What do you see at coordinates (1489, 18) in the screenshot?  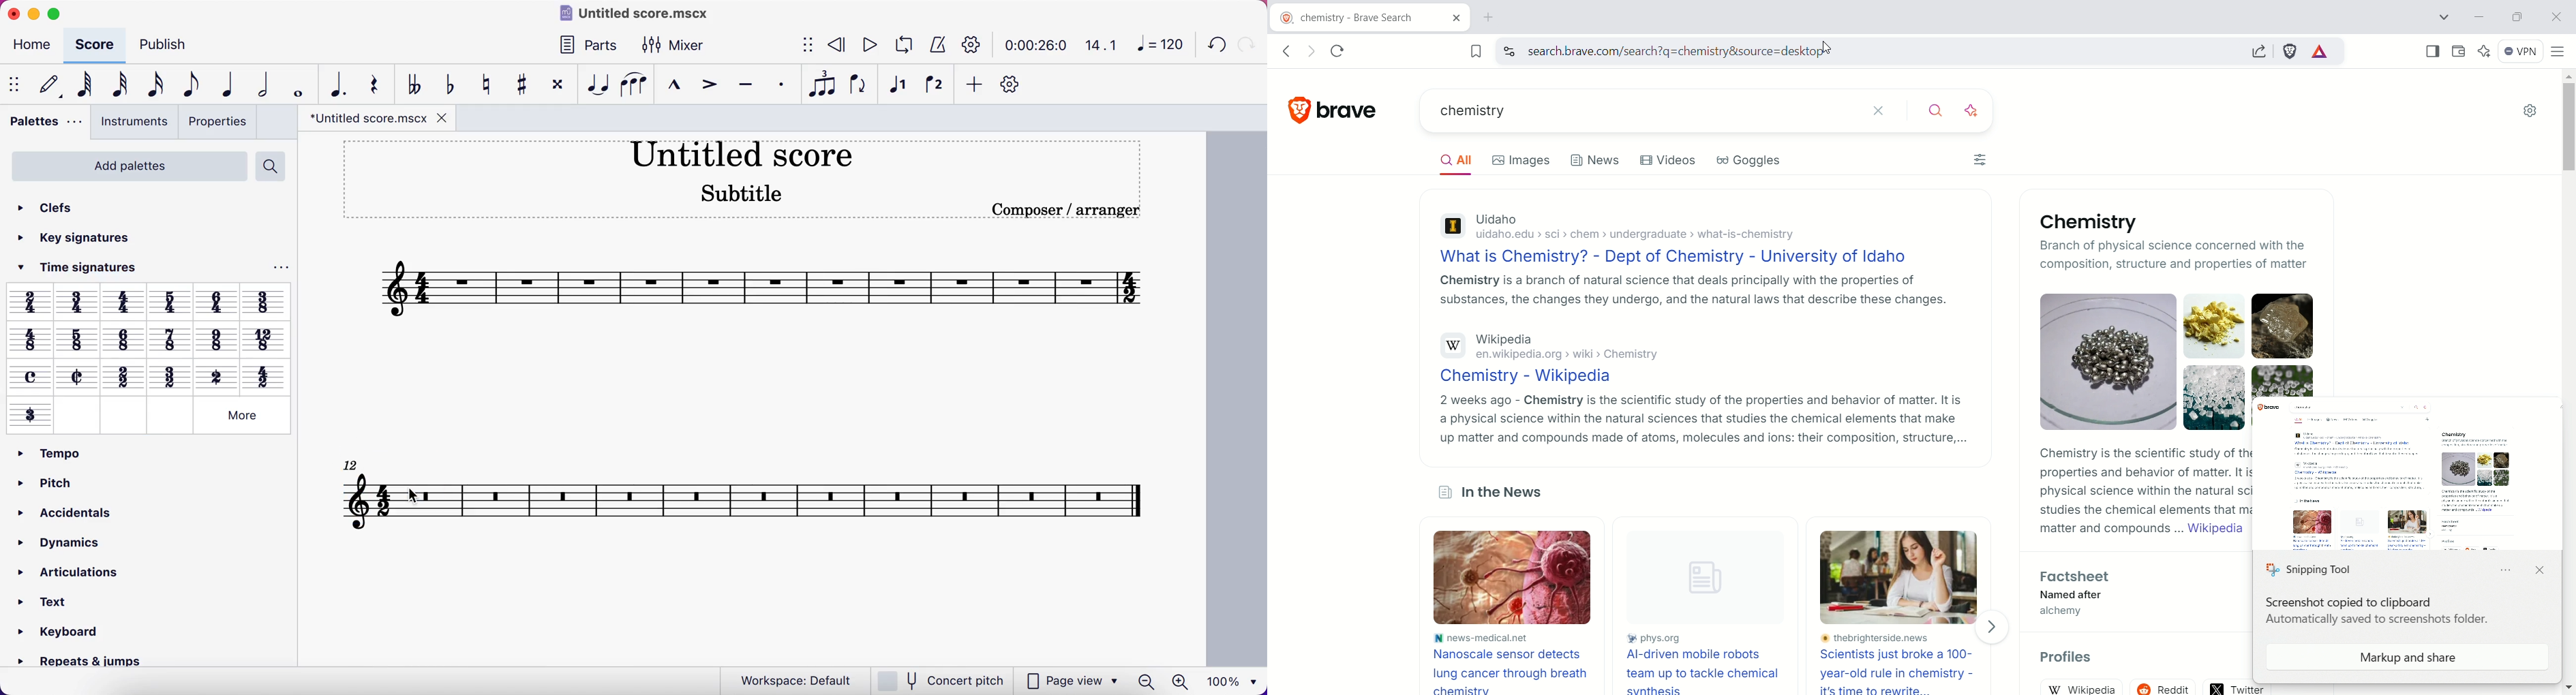 I see `new tab` at bounding box center [1489, 18].